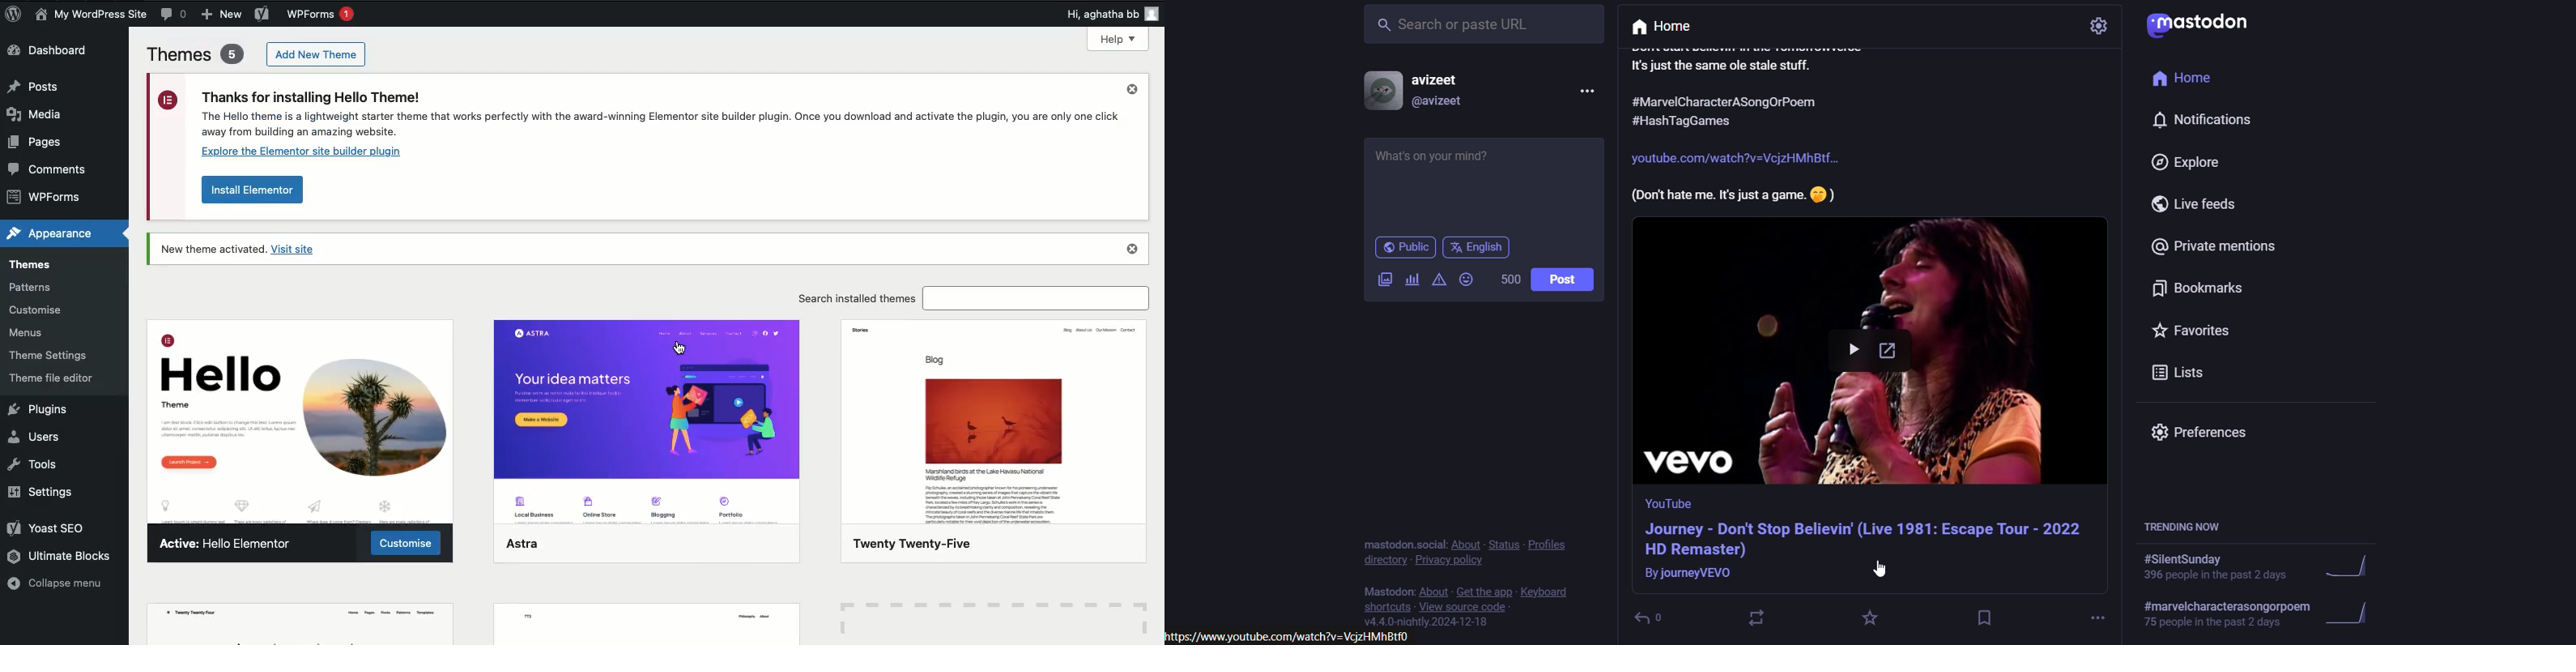 The image size is (2576, 672). I want to click on keyboard, so click(1545, 591).